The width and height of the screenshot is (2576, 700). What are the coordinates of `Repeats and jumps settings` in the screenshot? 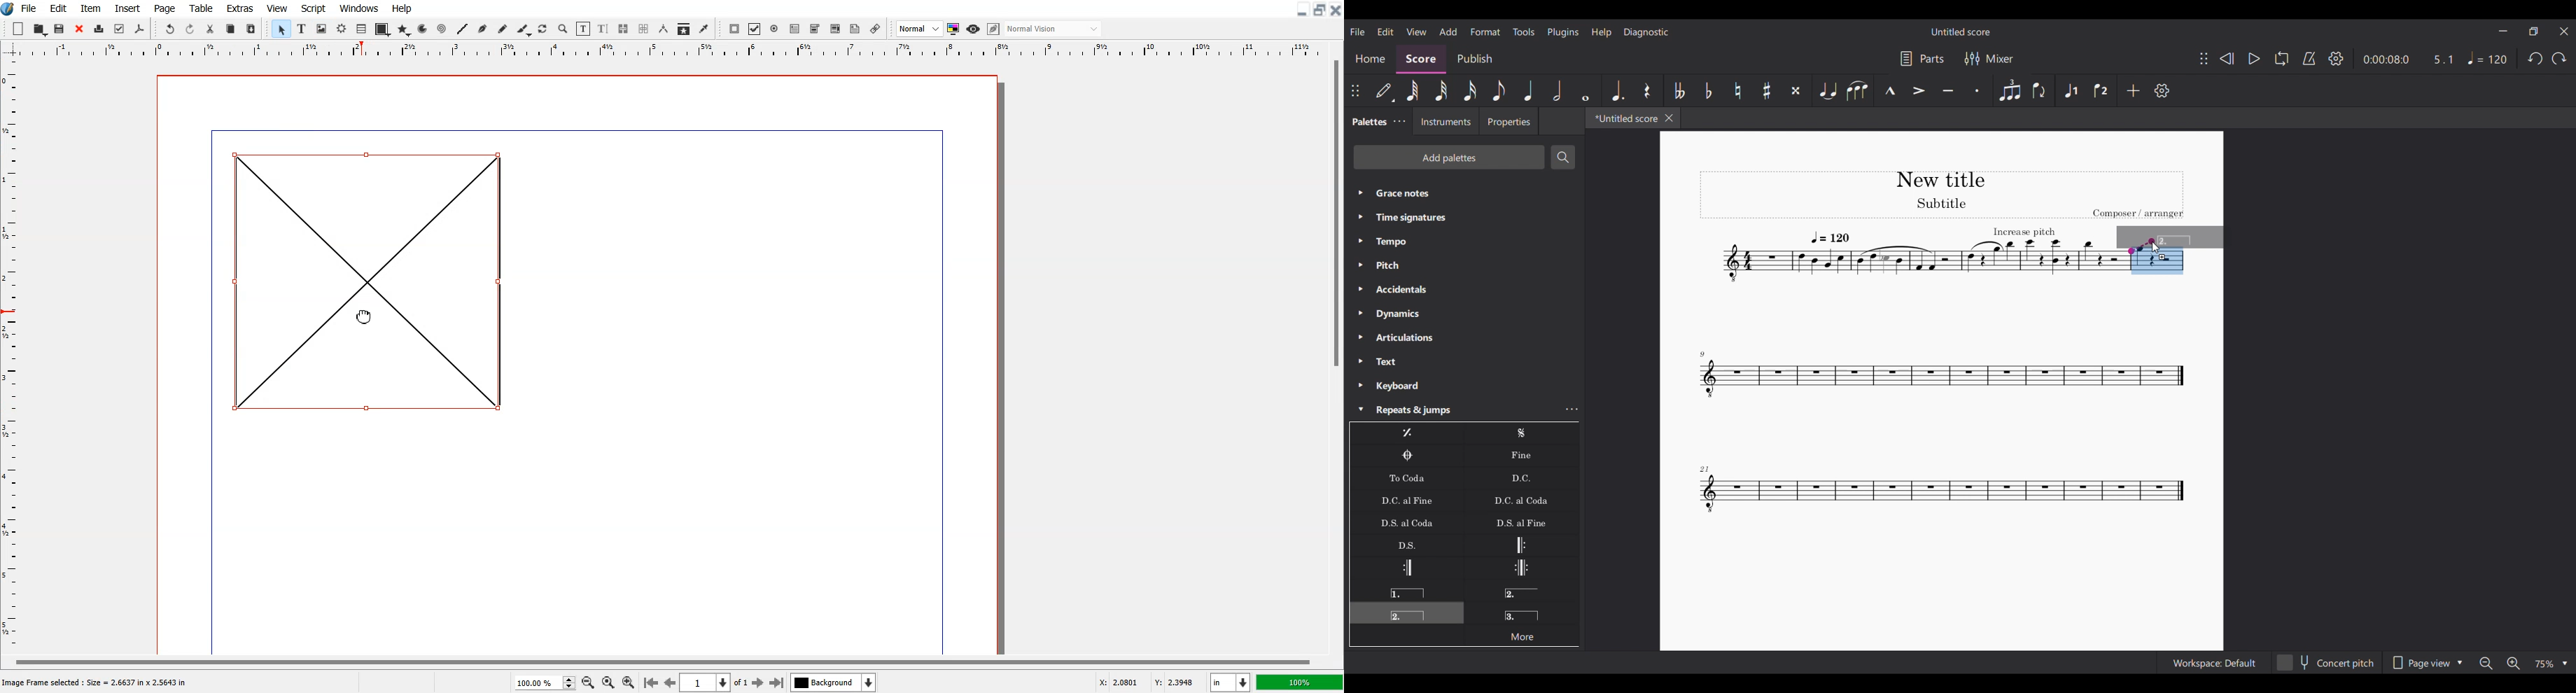 It's located at (1572, 409).